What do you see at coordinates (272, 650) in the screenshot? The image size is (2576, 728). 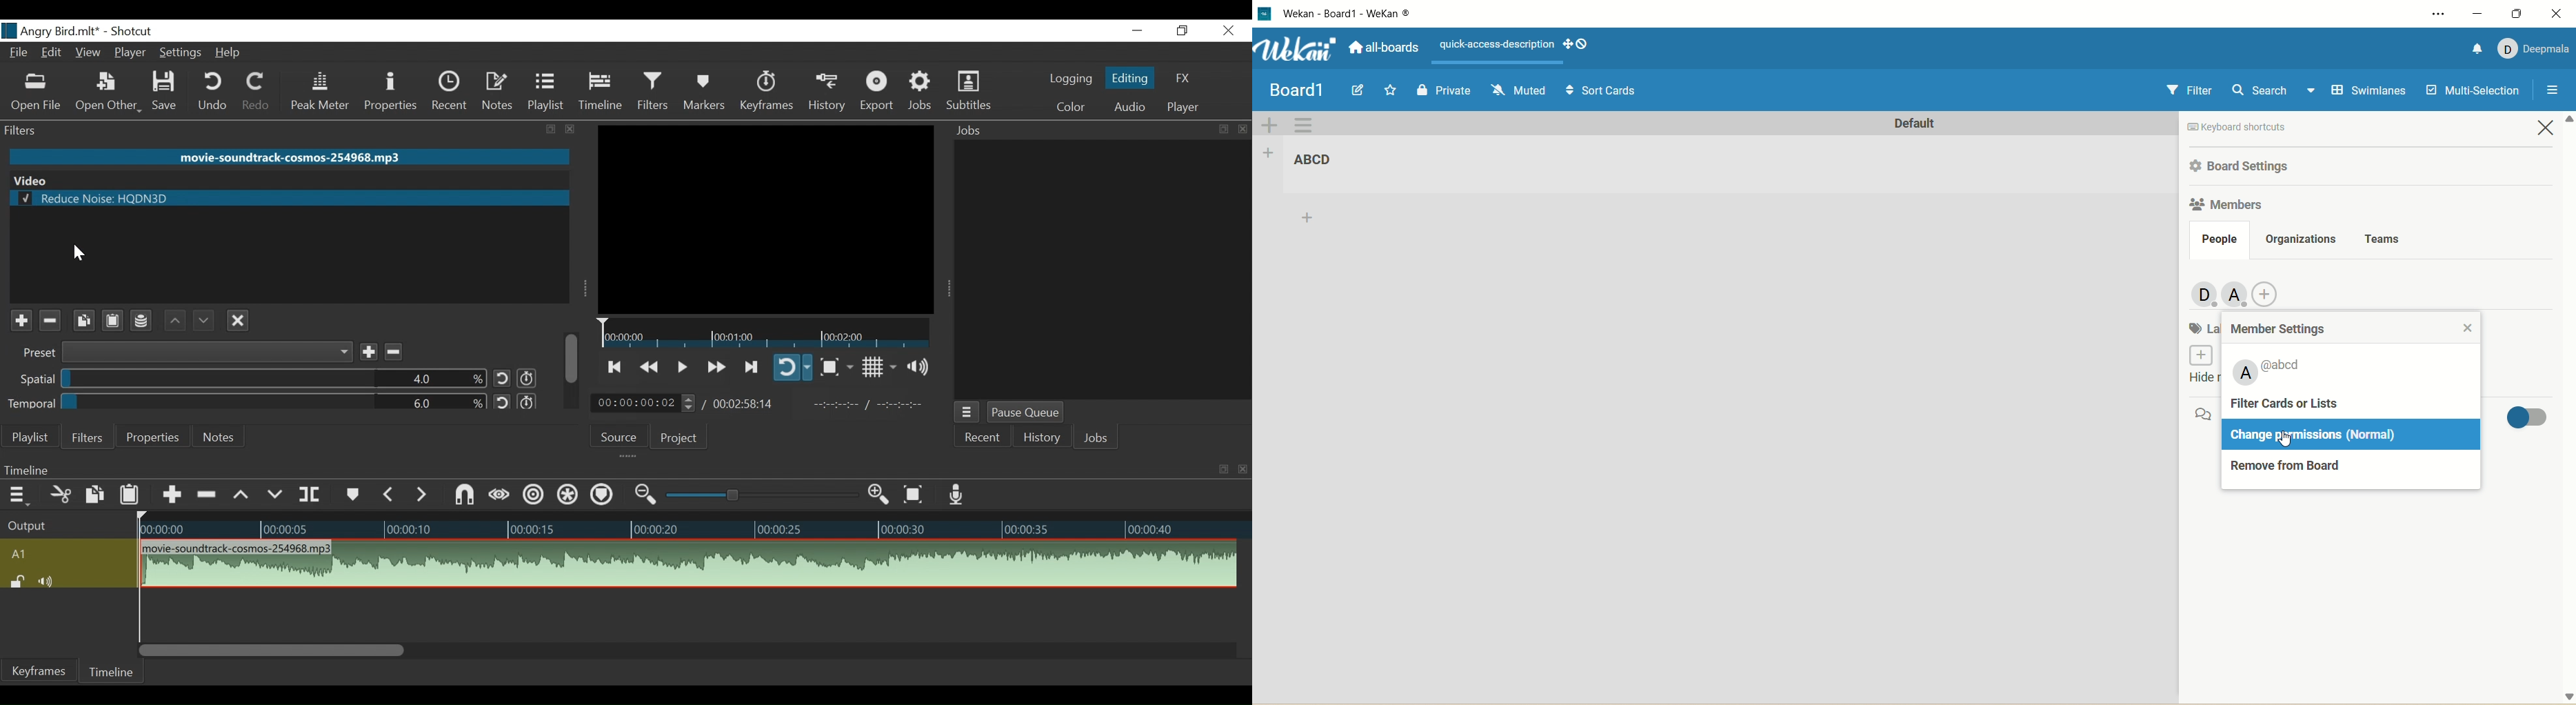 I see `Vertical Scroll bar` at bounding box center [272, 650].